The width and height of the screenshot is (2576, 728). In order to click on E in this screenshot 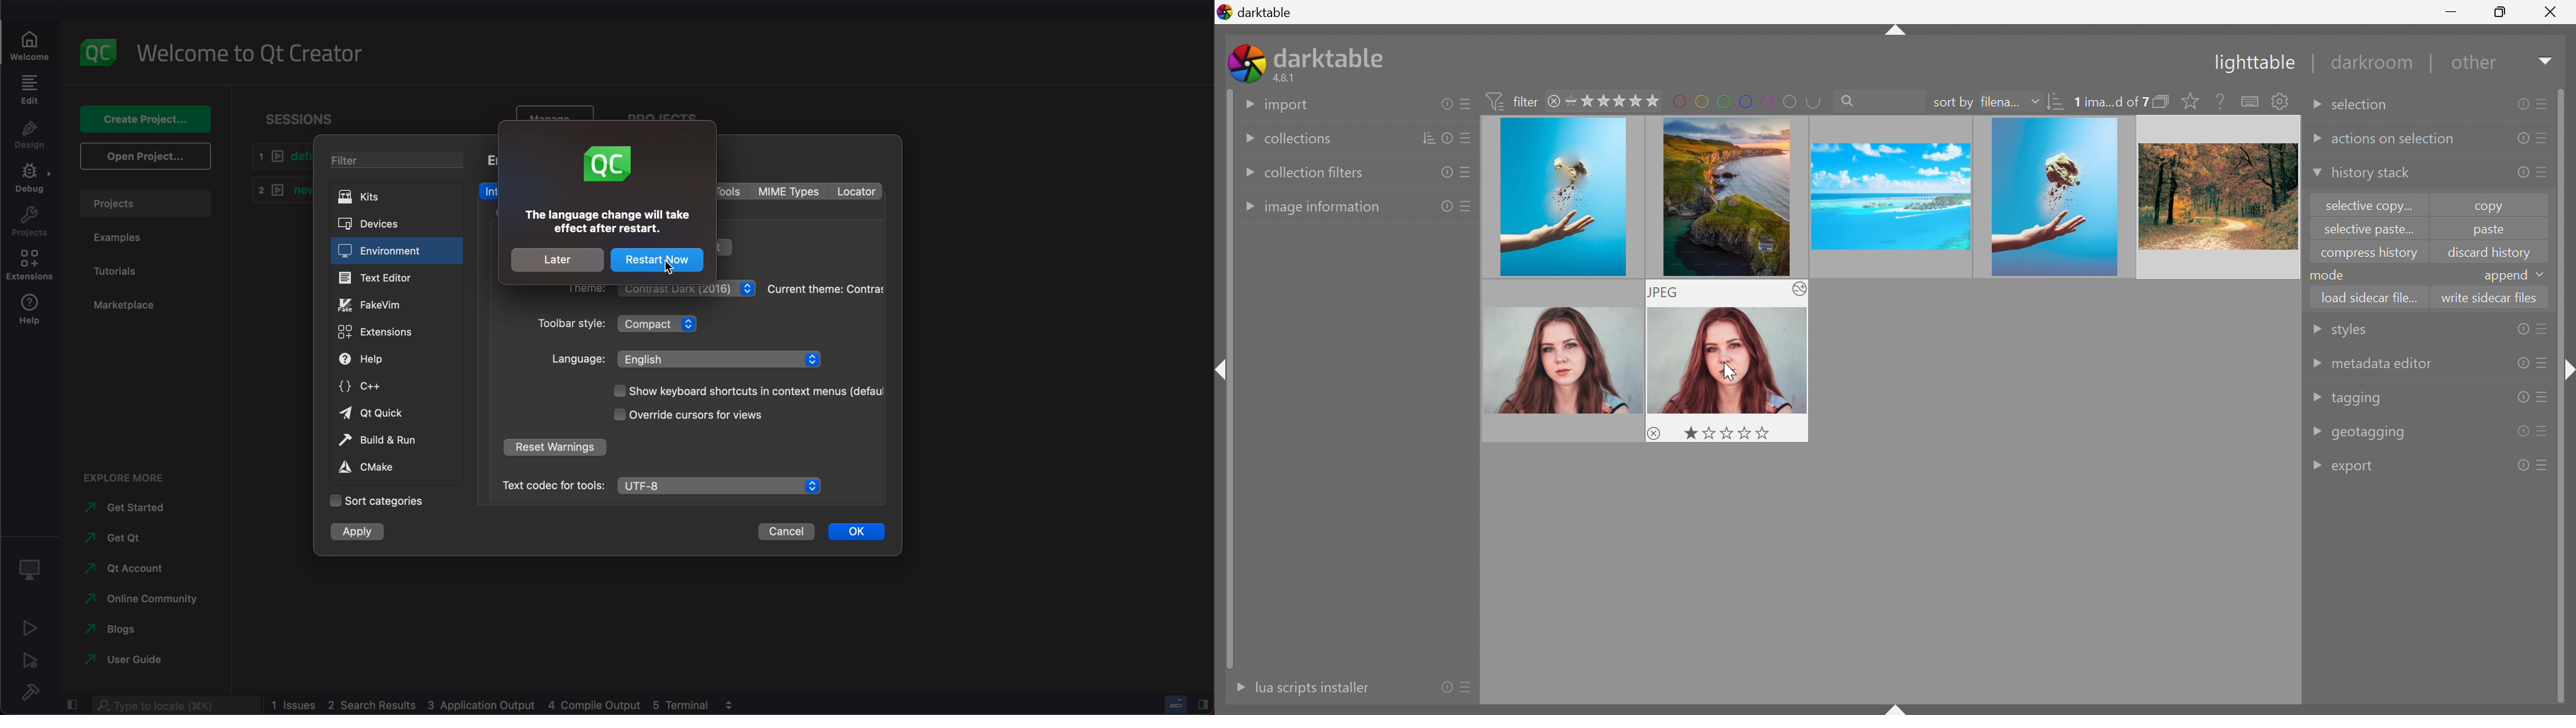, I will do `click(490, 162)`.